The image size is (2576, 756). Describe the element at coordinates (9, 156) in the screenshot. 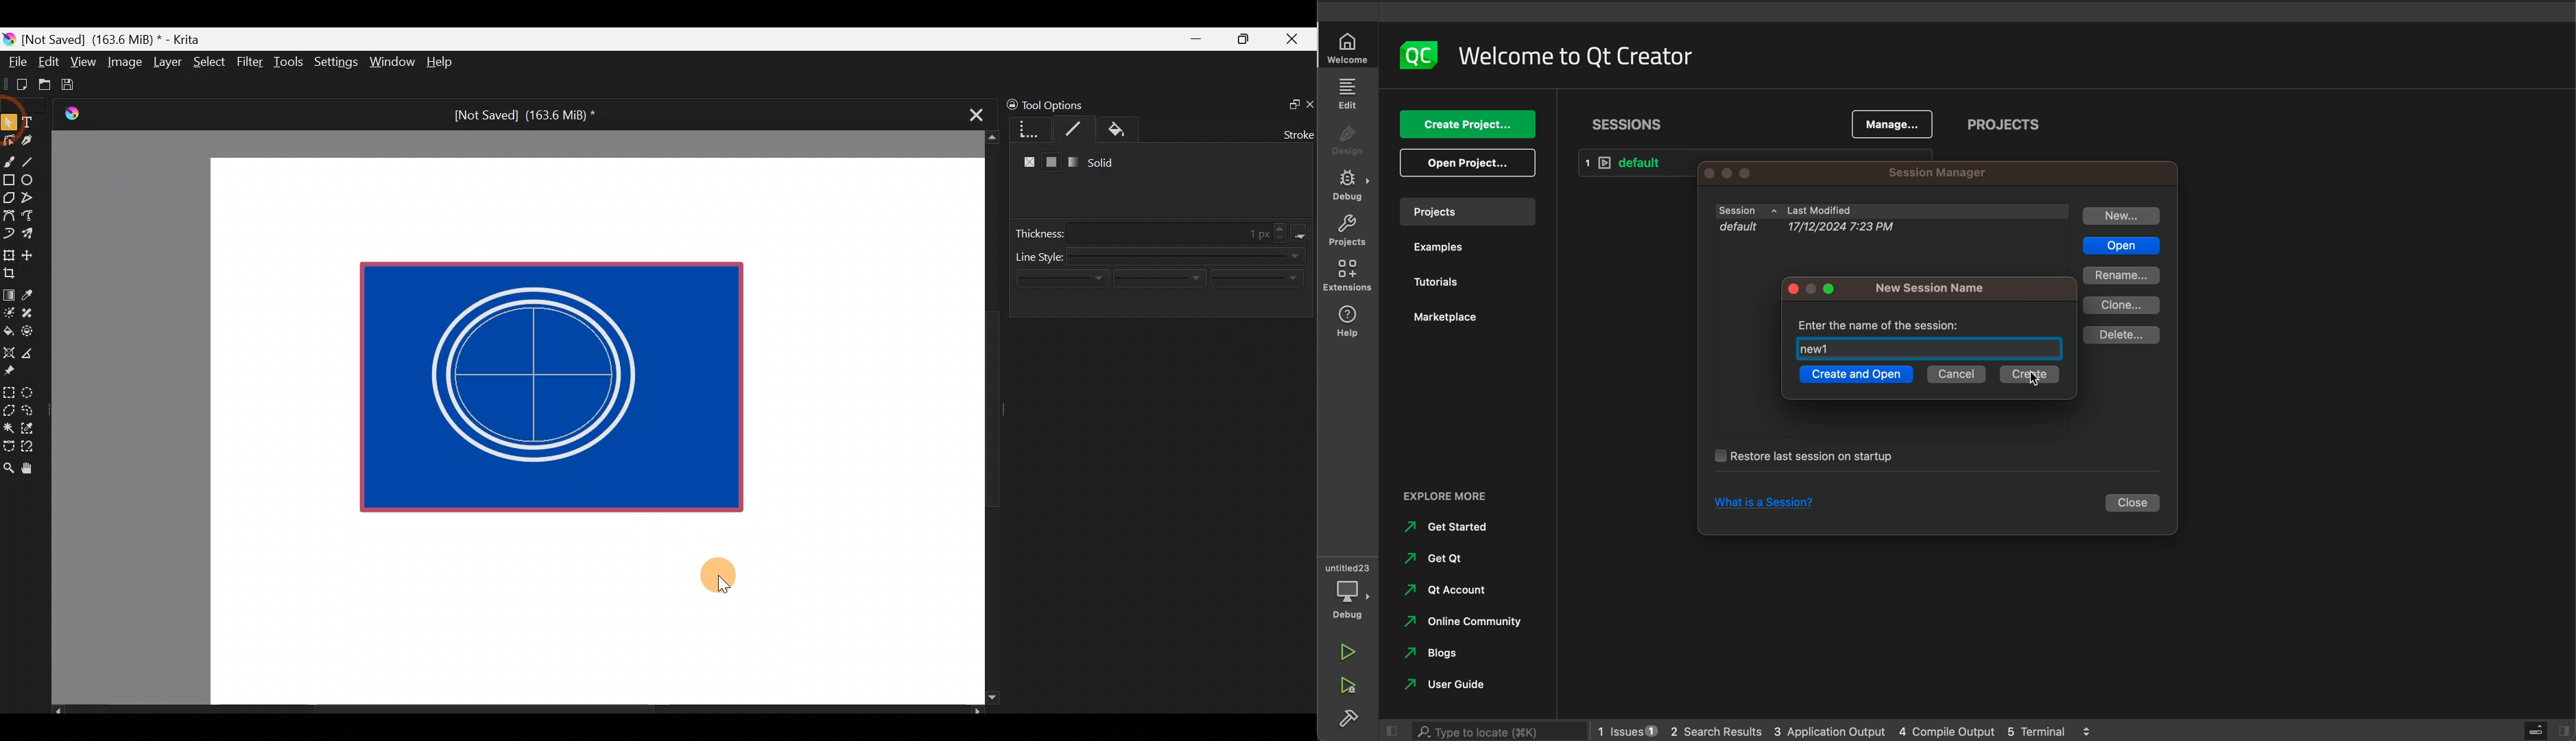

I see `Freehand brush tool` at that location.